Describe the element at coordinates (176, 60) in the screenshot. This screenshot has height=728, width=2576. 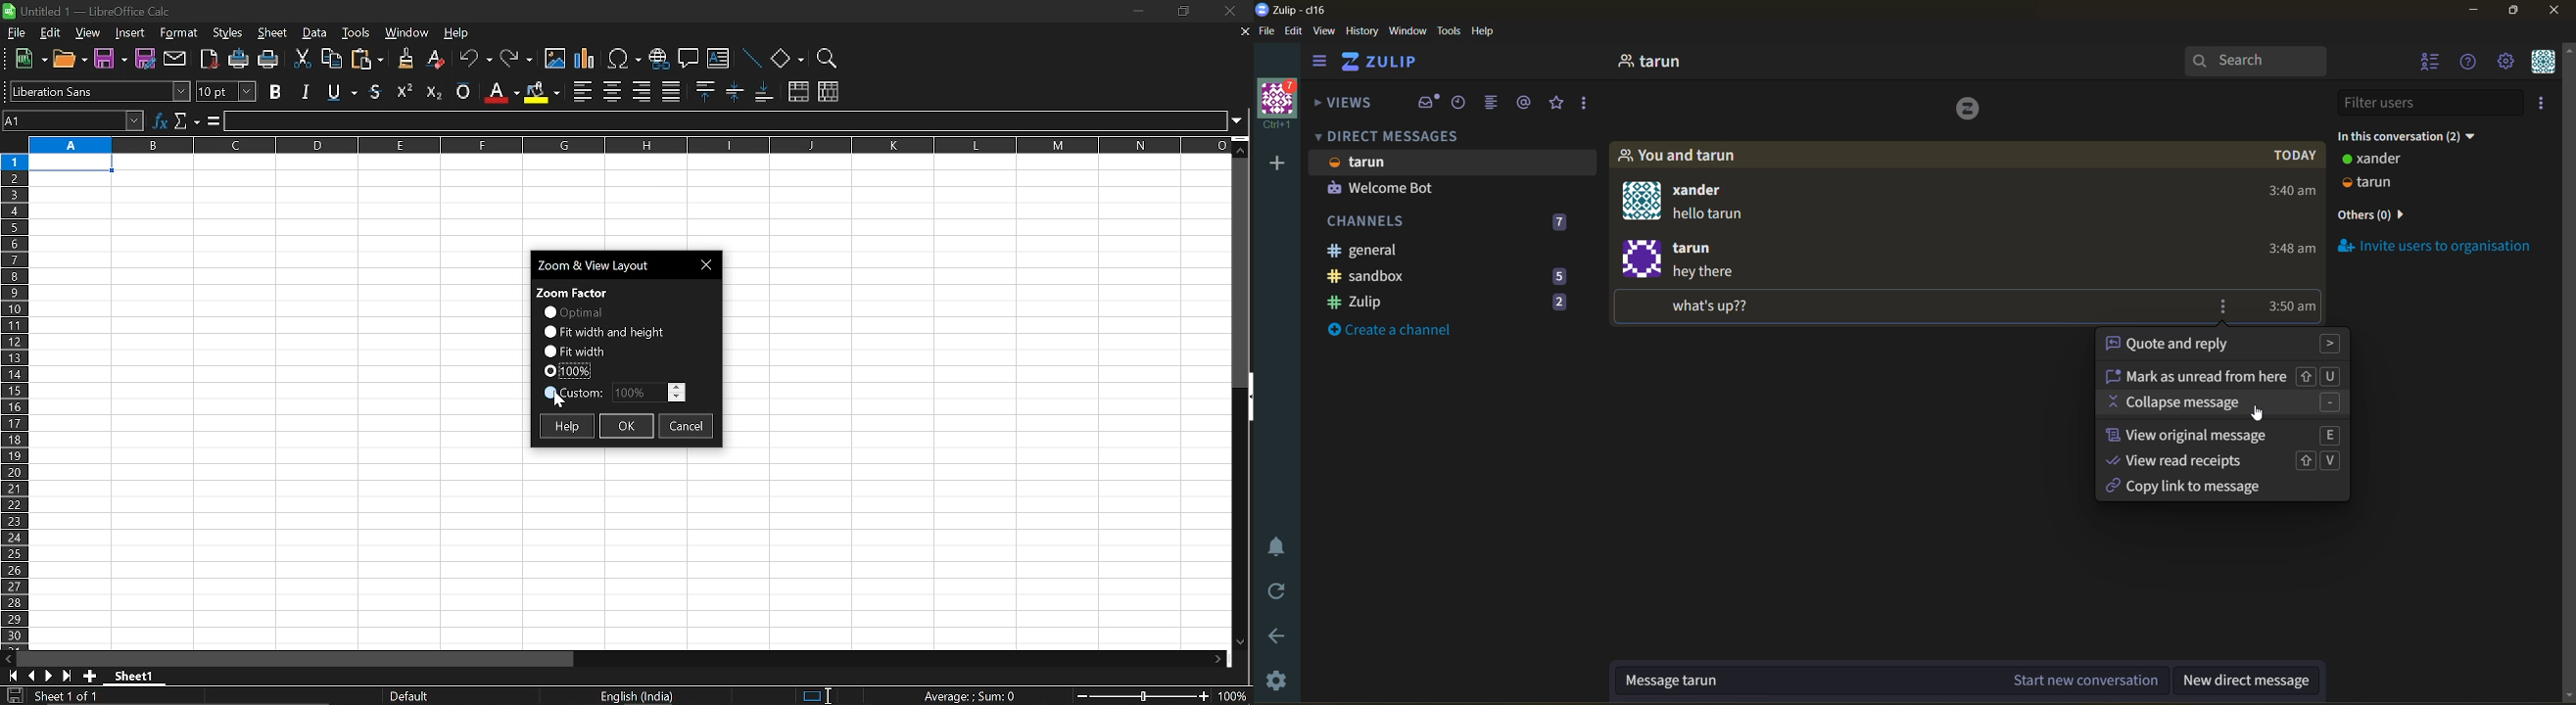
I see `attach` at that location.